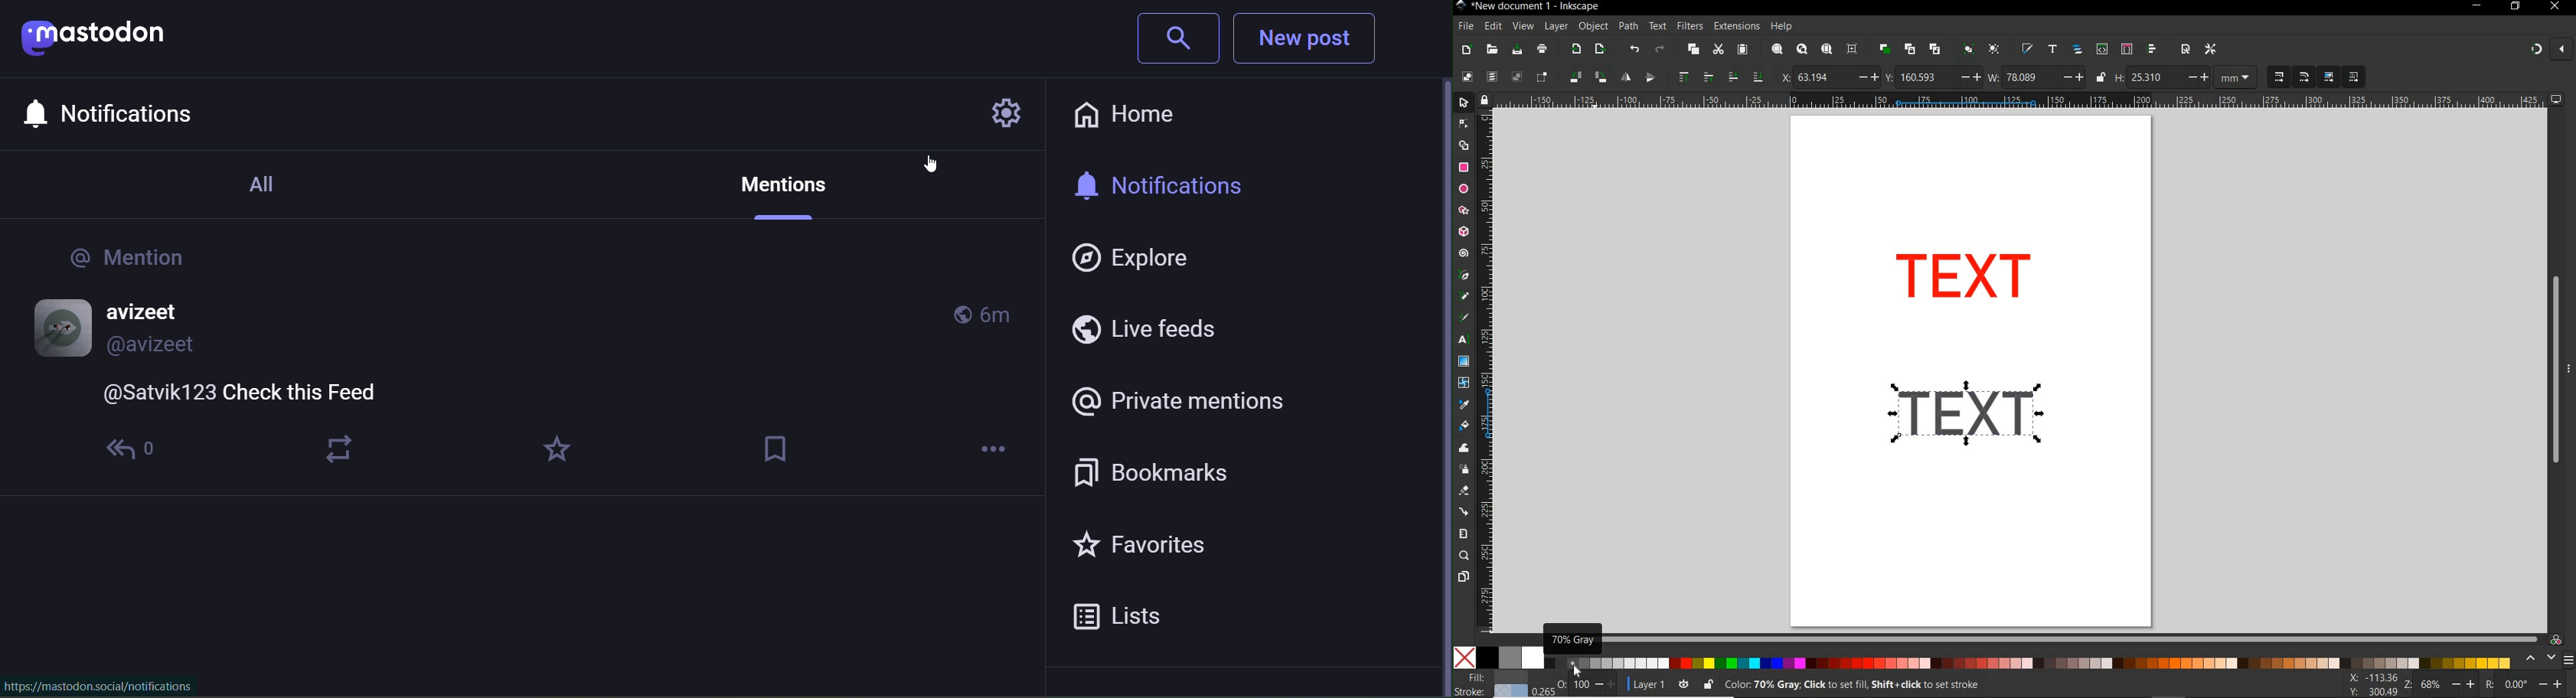  I want to click on open export, so click(1599, 49).